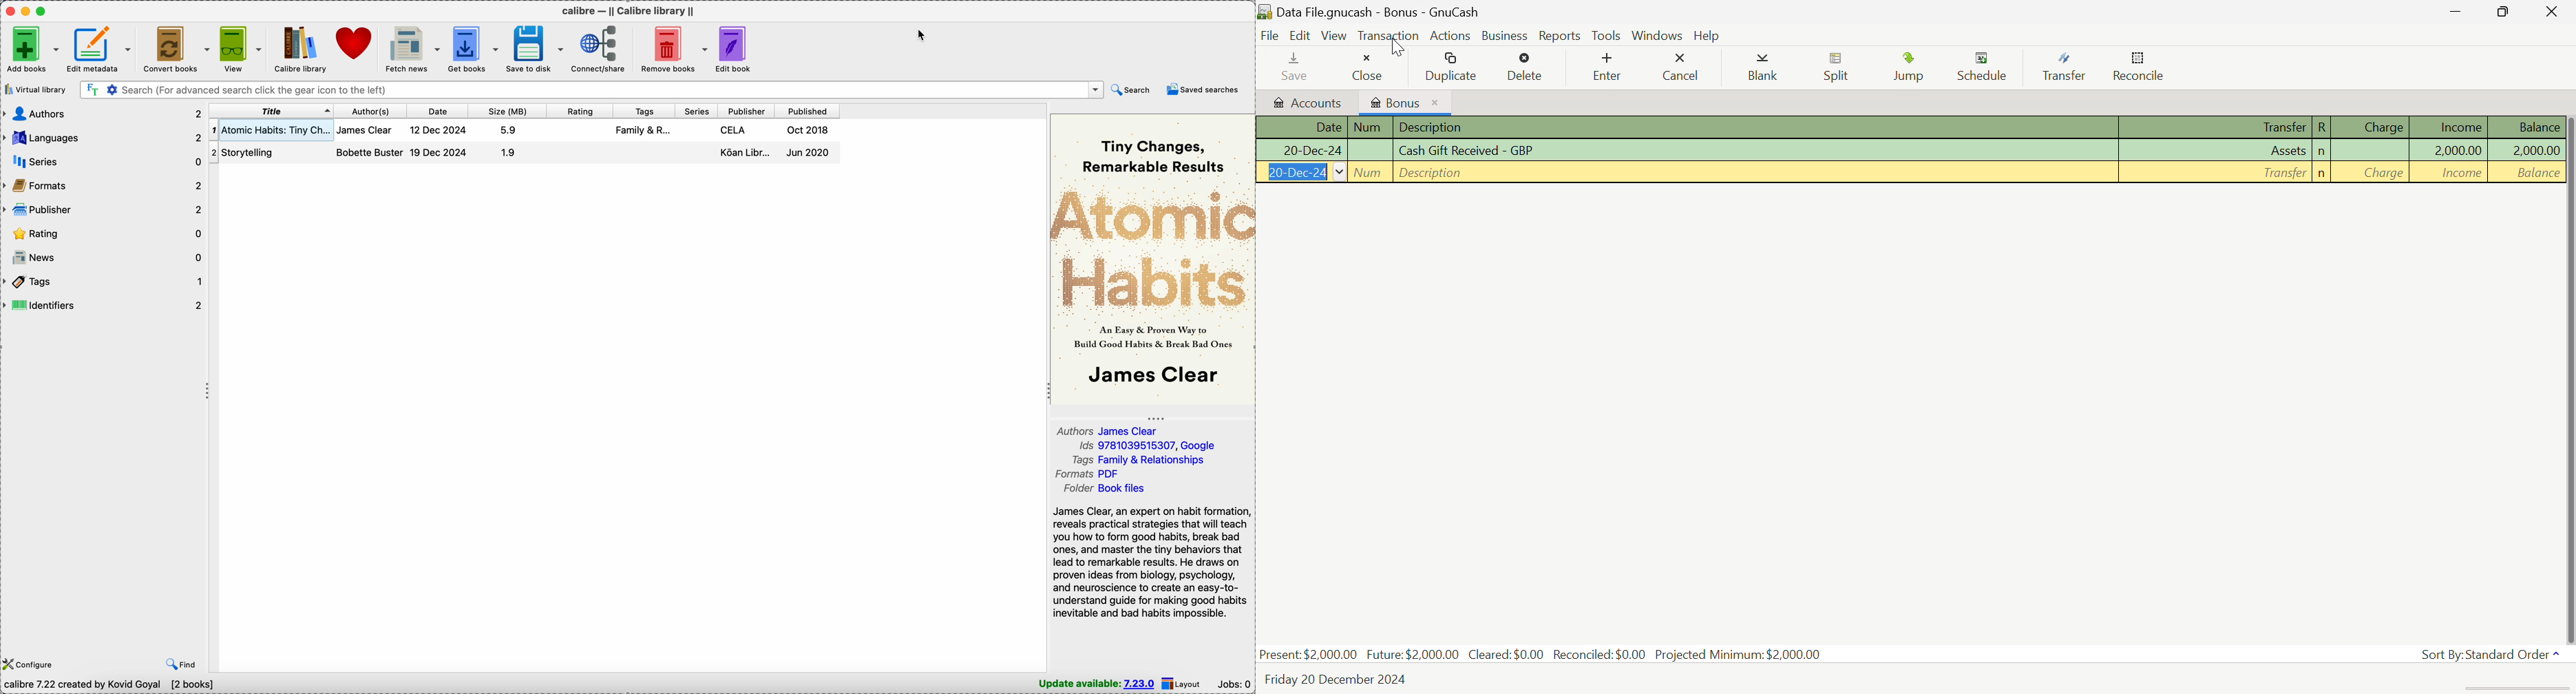 The width and height of the screenshot is (2576, 700). Describe the element at coordinates (1510, 654) in the screenshot. I see `Cleared` at that location.